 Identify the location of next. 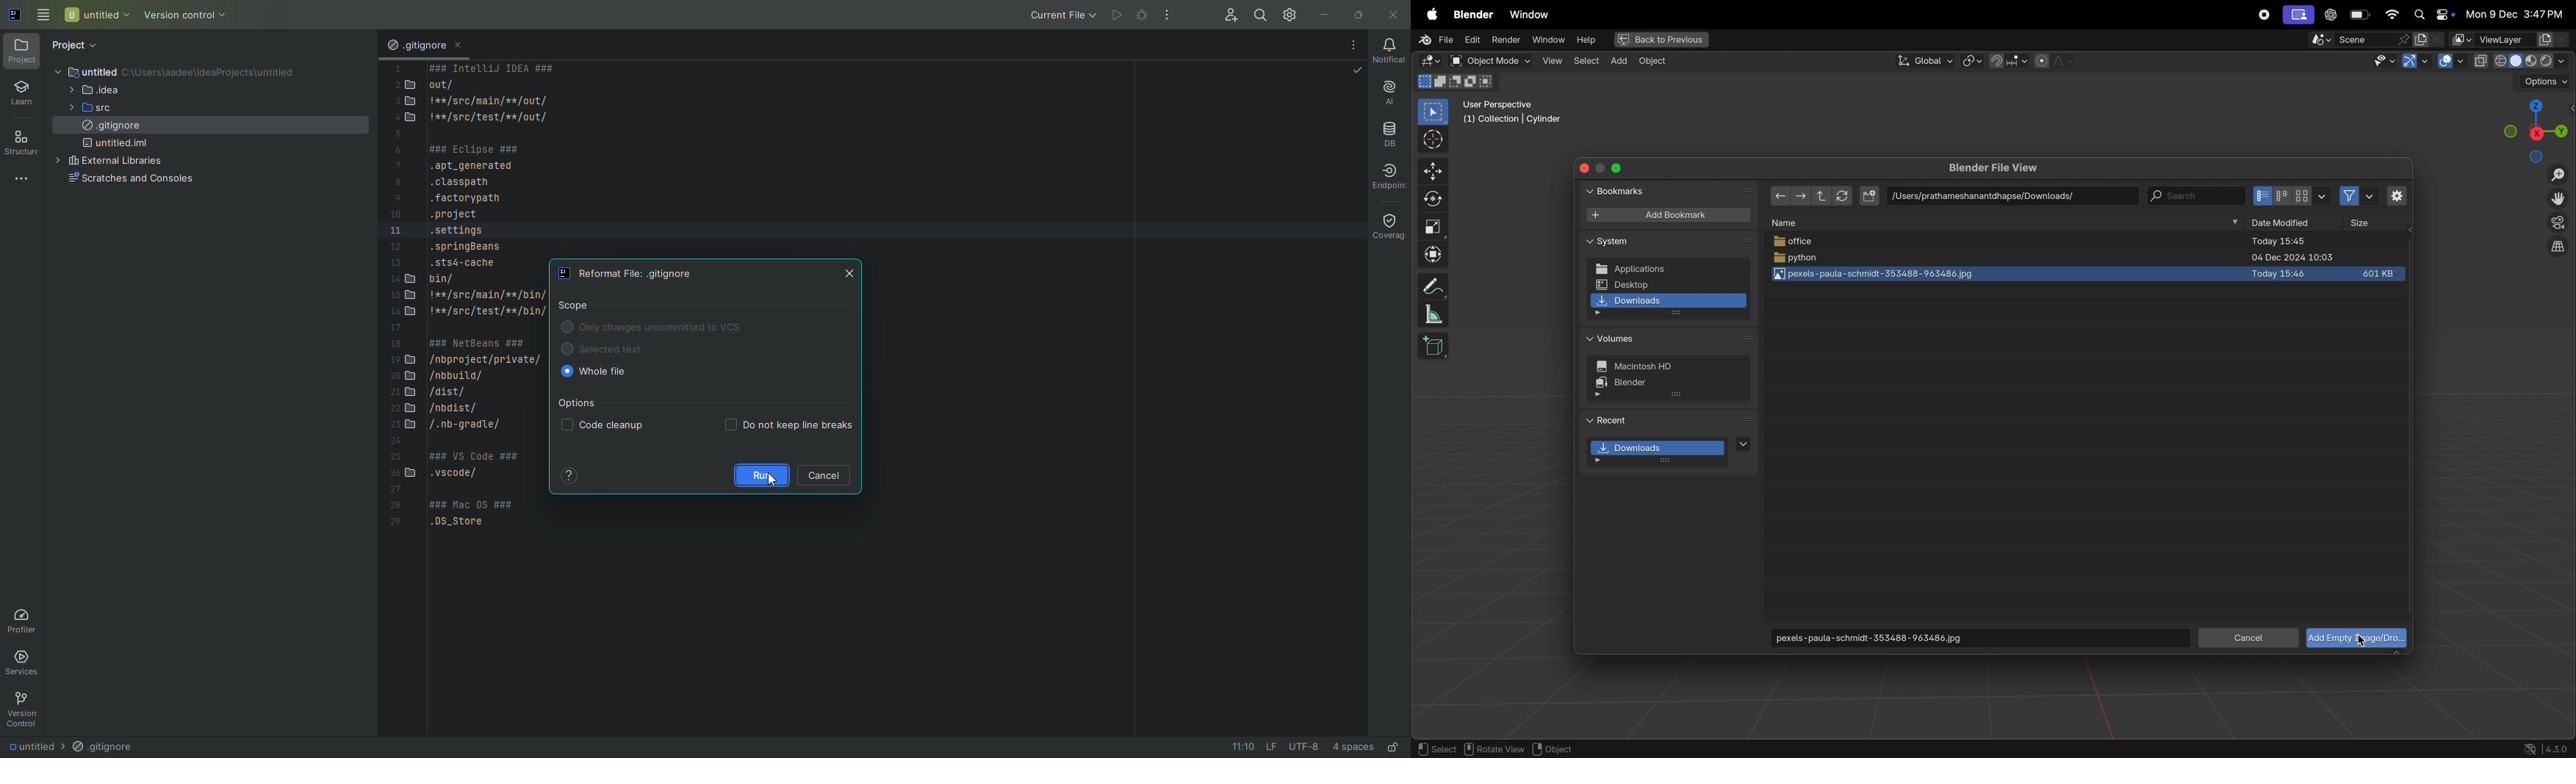
(1750, 190).